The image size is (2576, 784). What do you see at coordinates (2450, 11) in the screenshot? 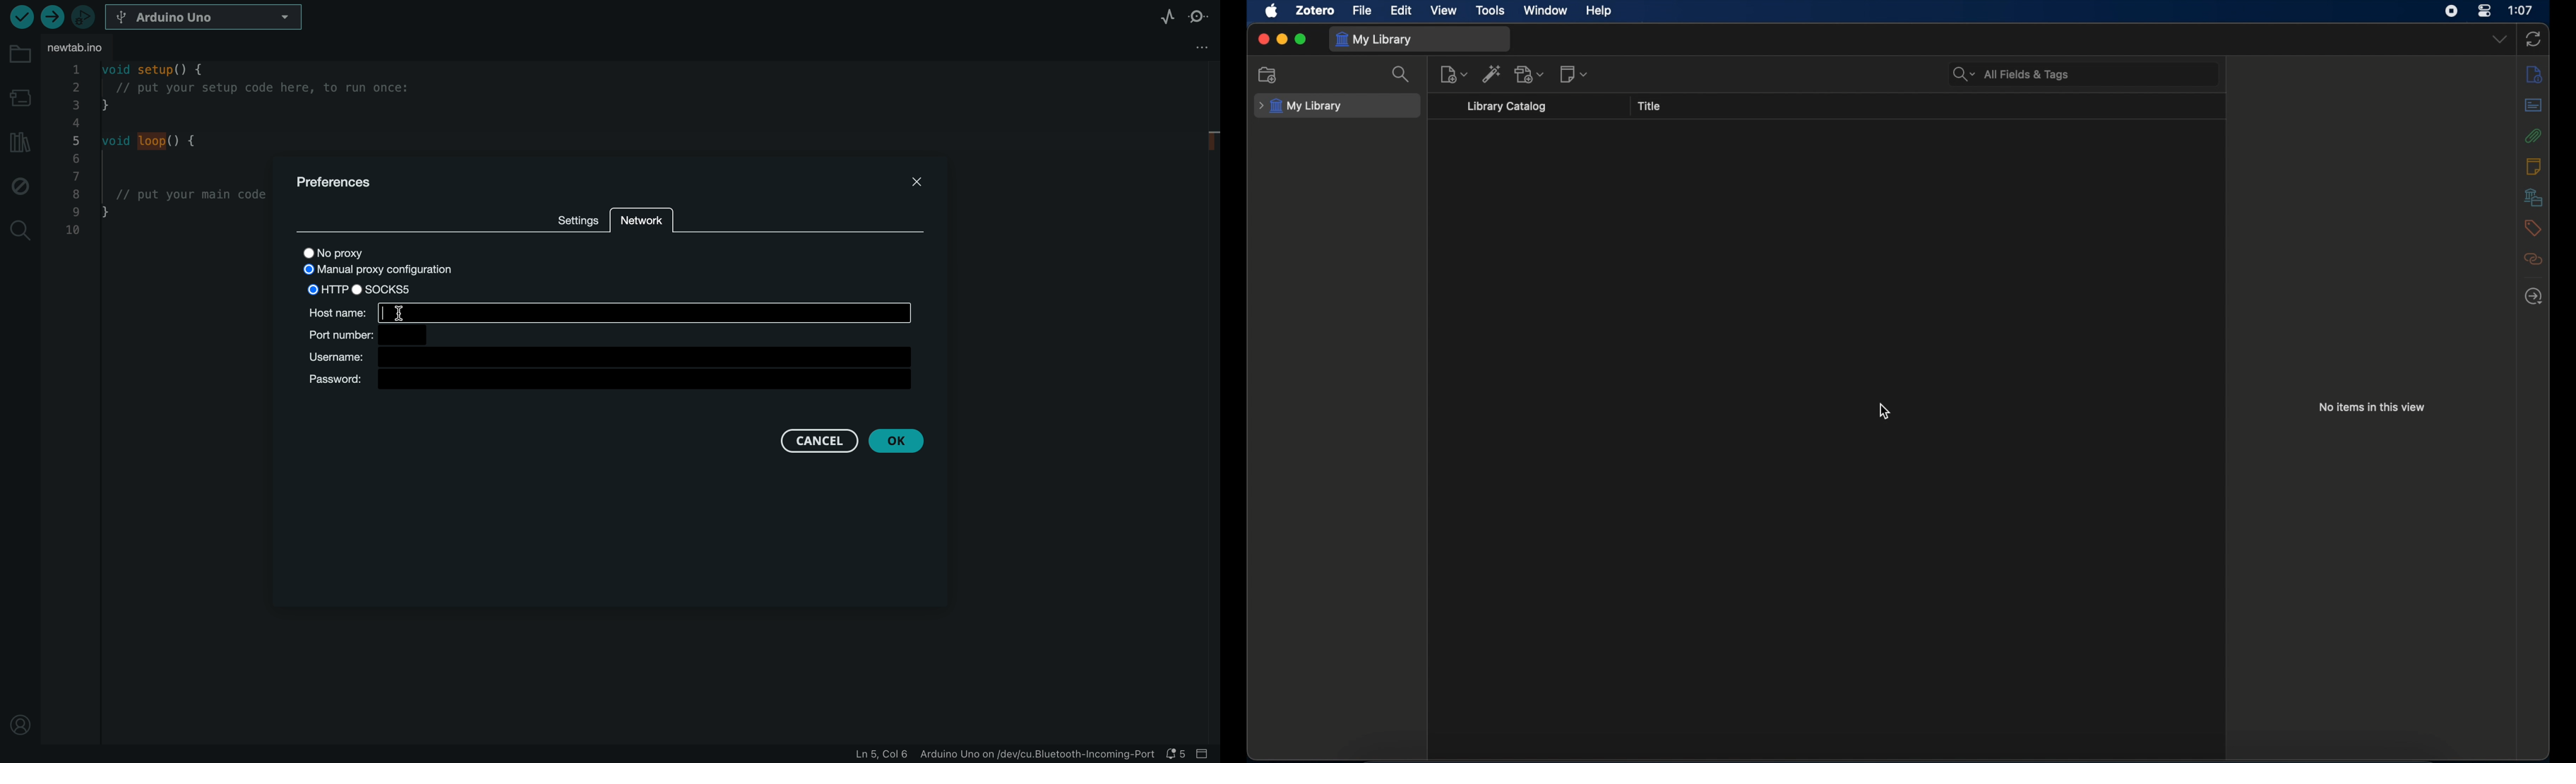
I see `screen recorder` at bounding box center [2450, 11].